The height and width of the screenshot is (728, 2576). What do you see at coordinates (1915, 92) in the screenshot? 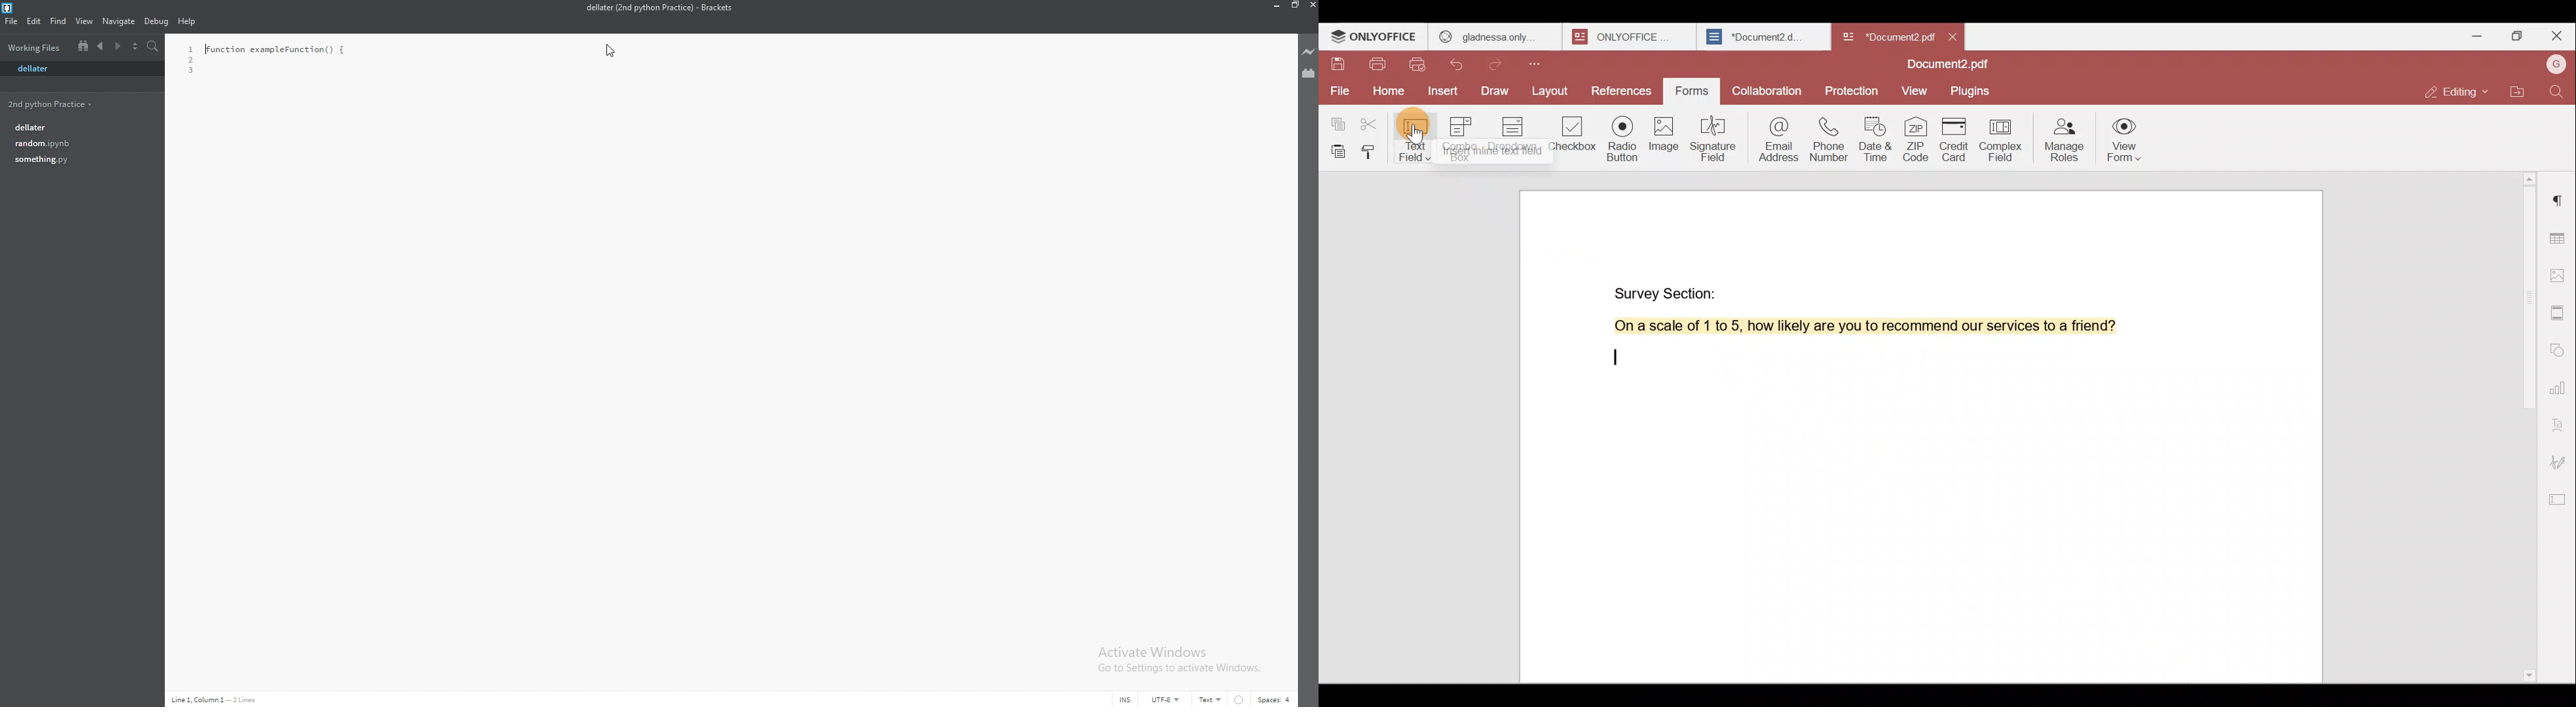
I see `View` at bounding box center [1915, 92].